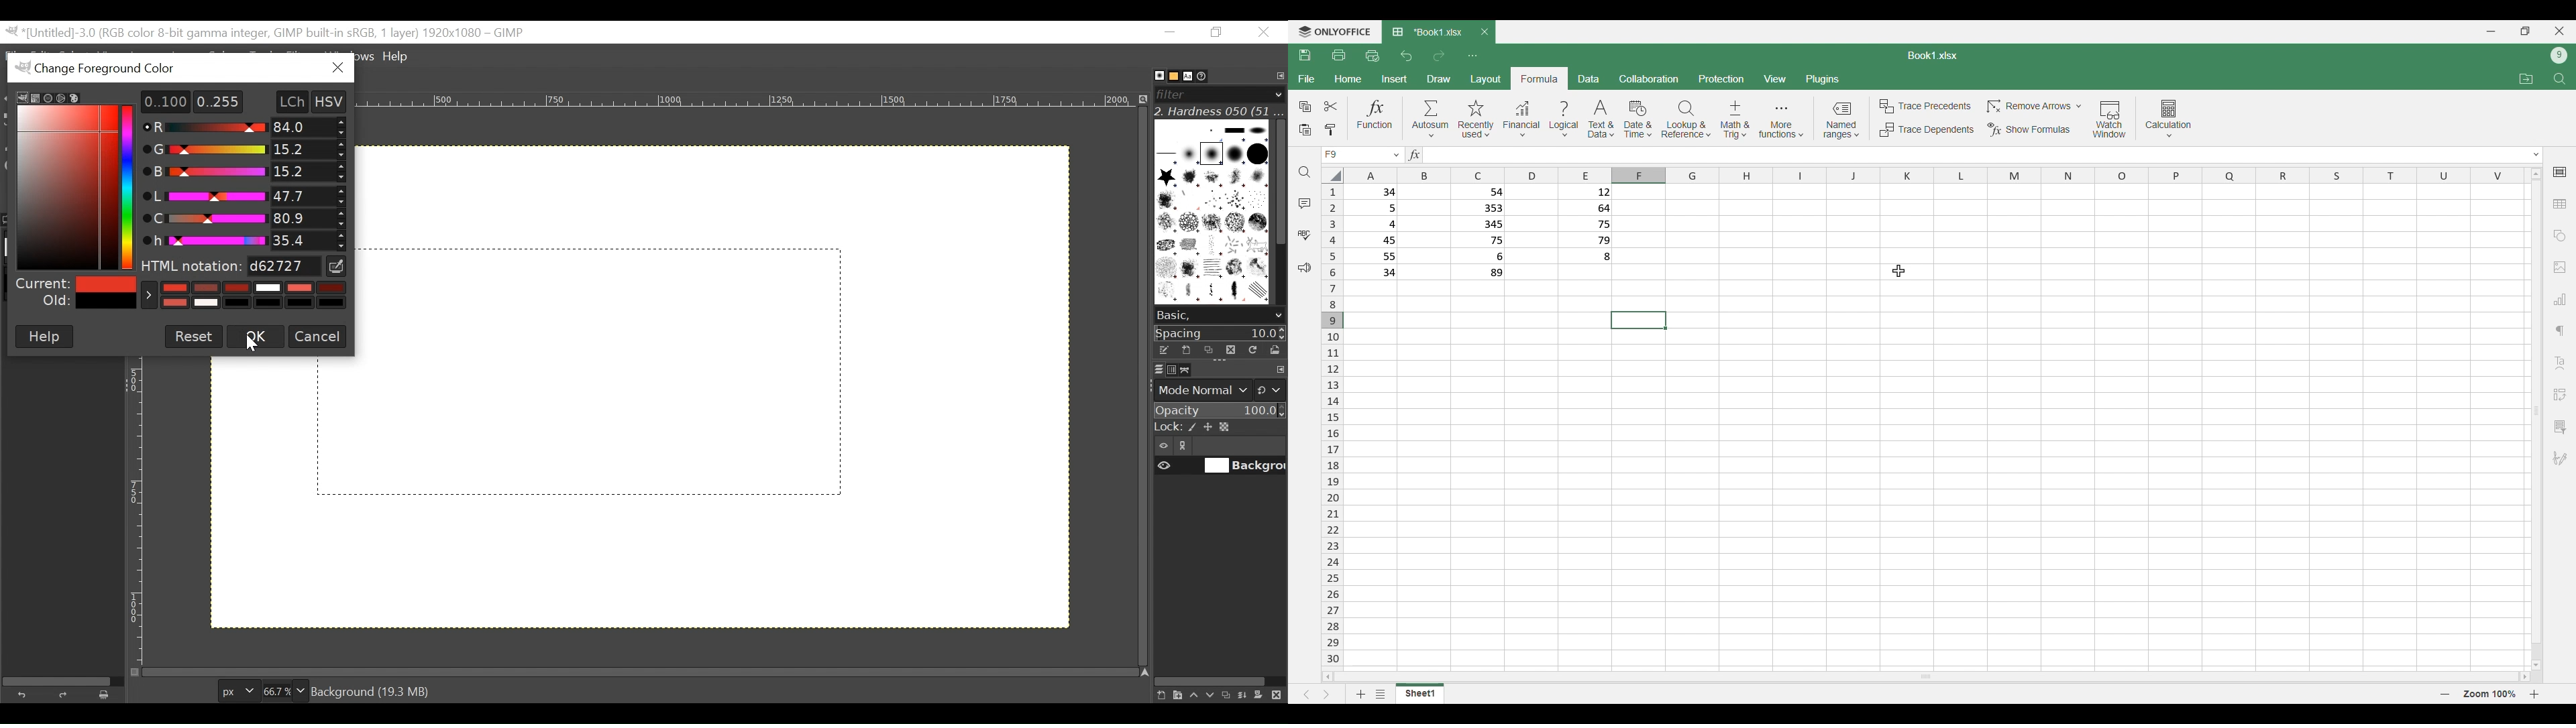  What do you see at coordinates (194, 335) in the screenshot?
I see `Reset ` at bounding box center [194, 335].